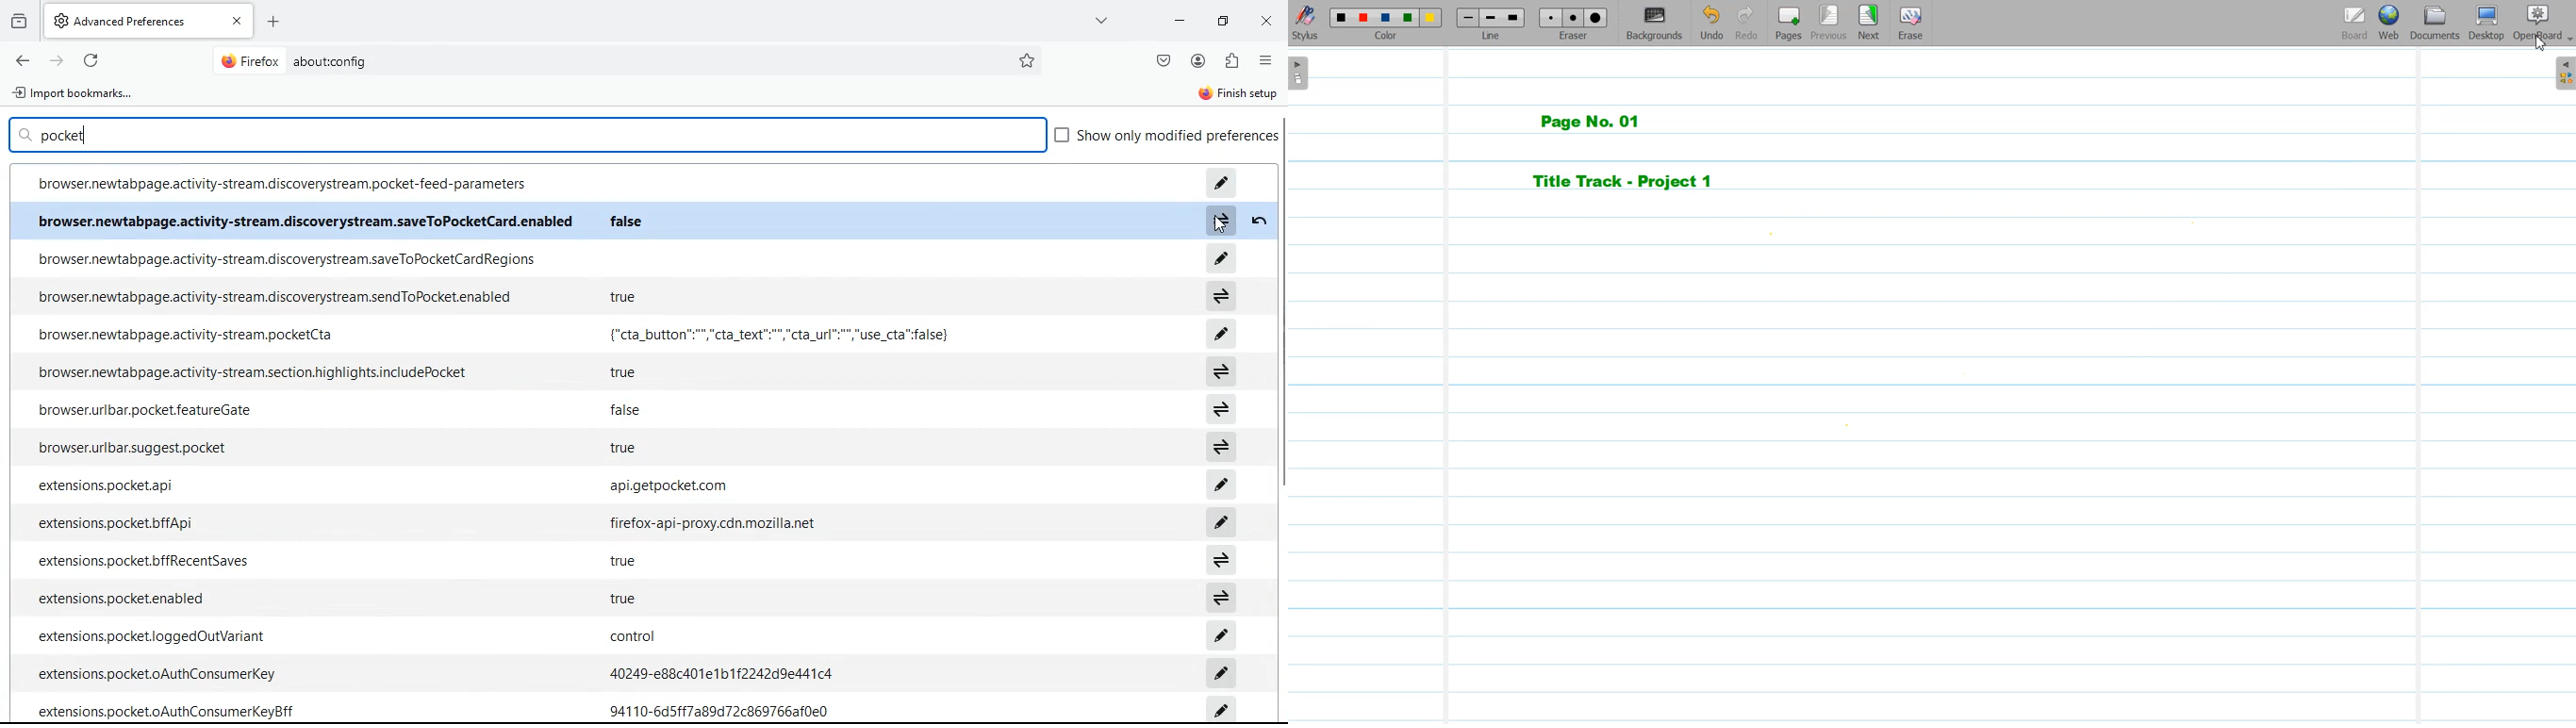  What do you see at coordinates (185, 334) in the screenshot?
I see `browser.newtabpage.activity-stream.pocketCta` at bounding box center [185, 334].